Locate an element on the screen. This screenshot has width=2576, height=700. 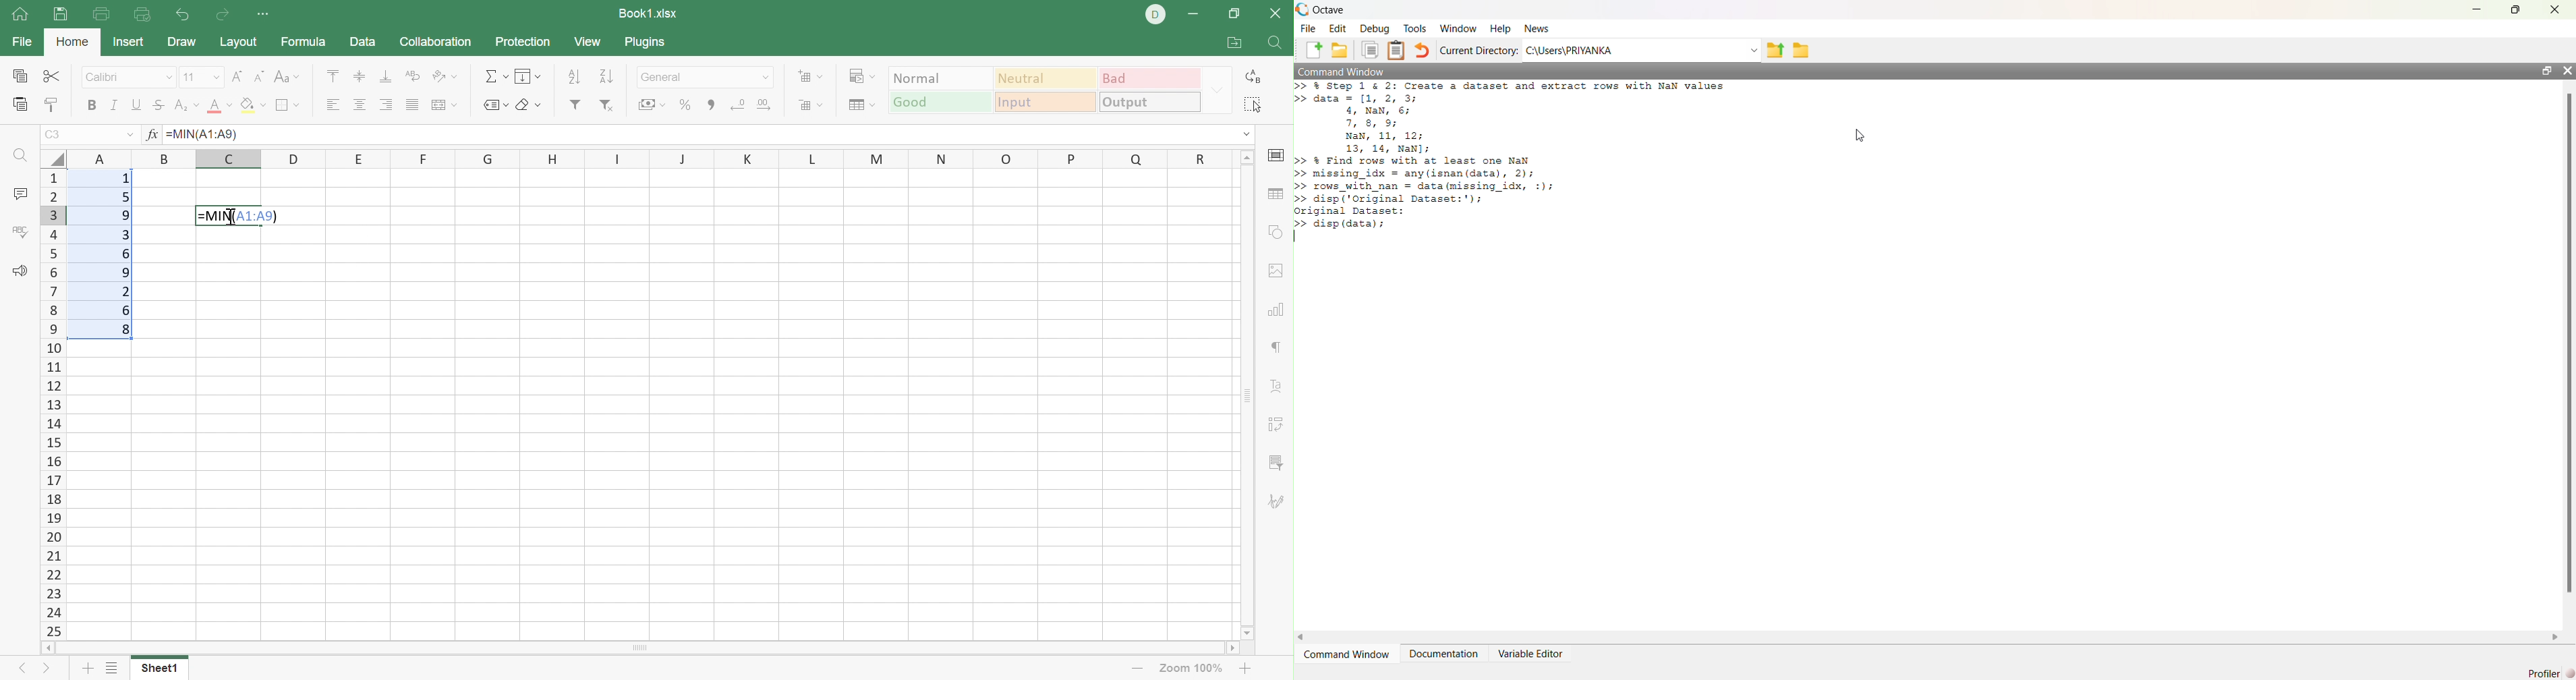
Change case is located at coordinates (289, 76).